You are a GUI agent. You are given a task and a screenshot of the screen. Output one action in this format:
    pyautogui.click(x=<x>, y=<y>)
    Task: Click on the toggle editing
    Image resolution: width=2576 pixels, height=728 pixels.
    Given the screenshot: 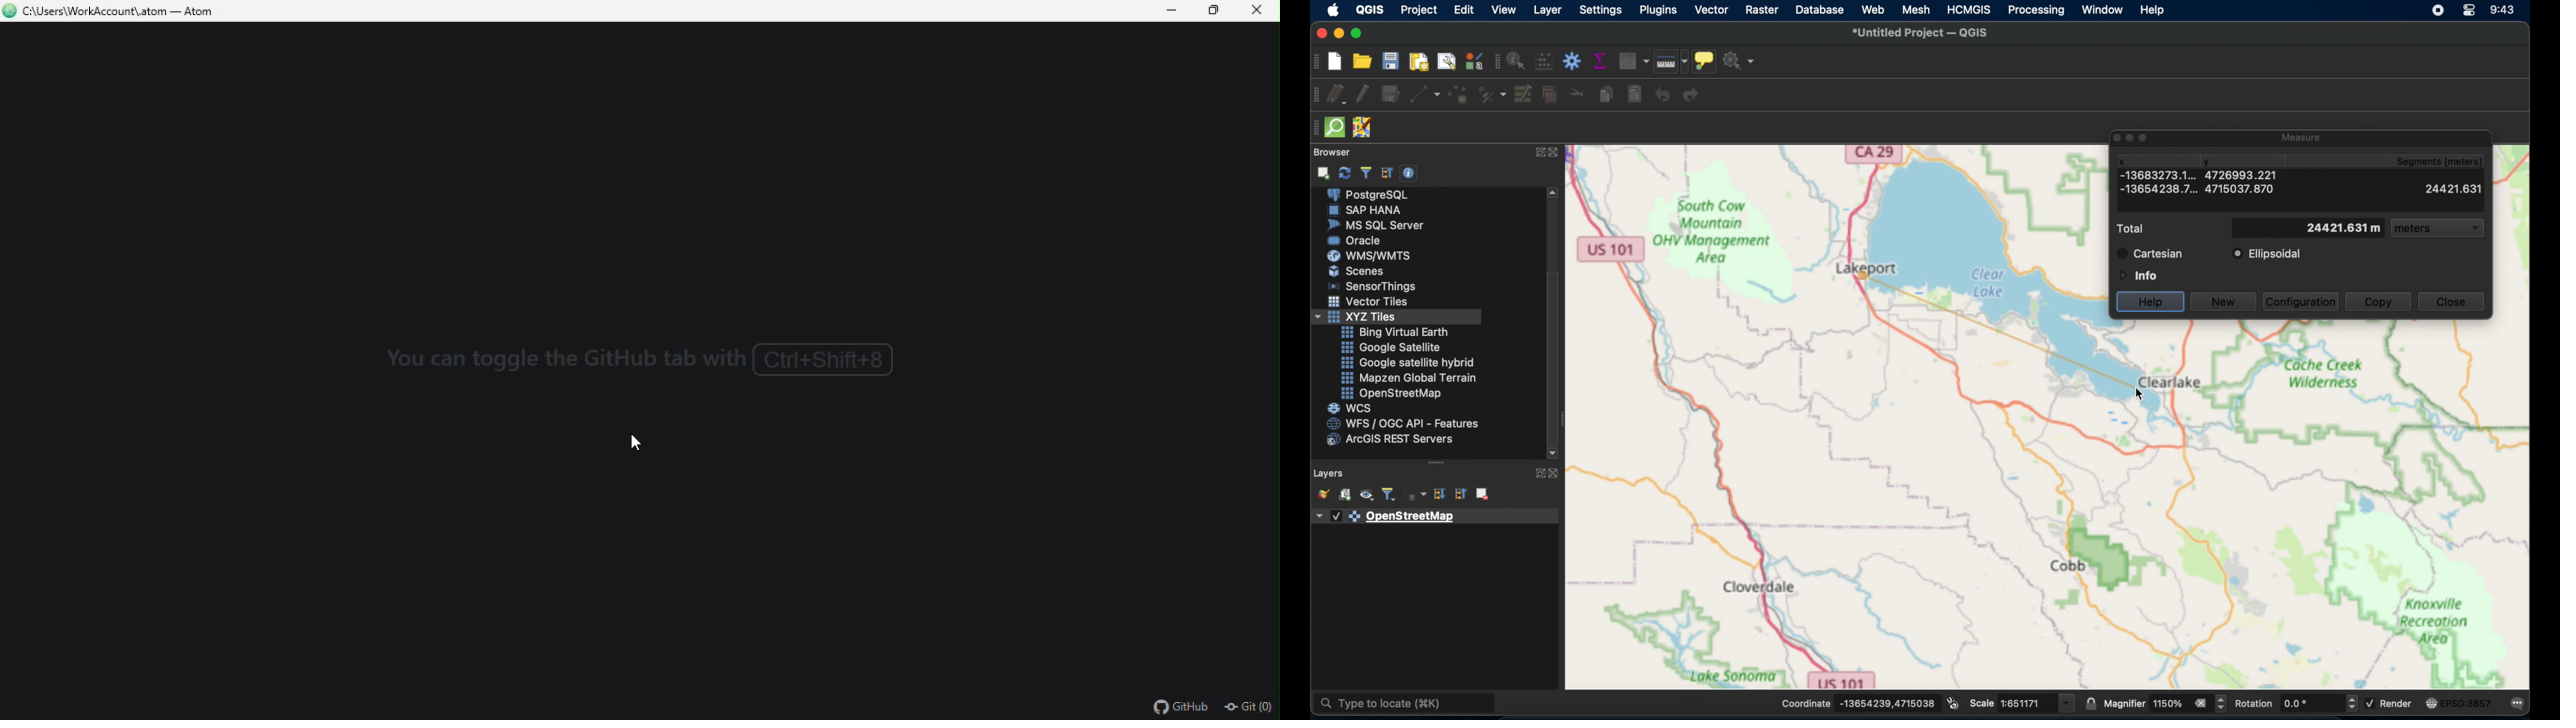 What is the action you would take?
    pyautogui.click(x=1361, y=93)
    